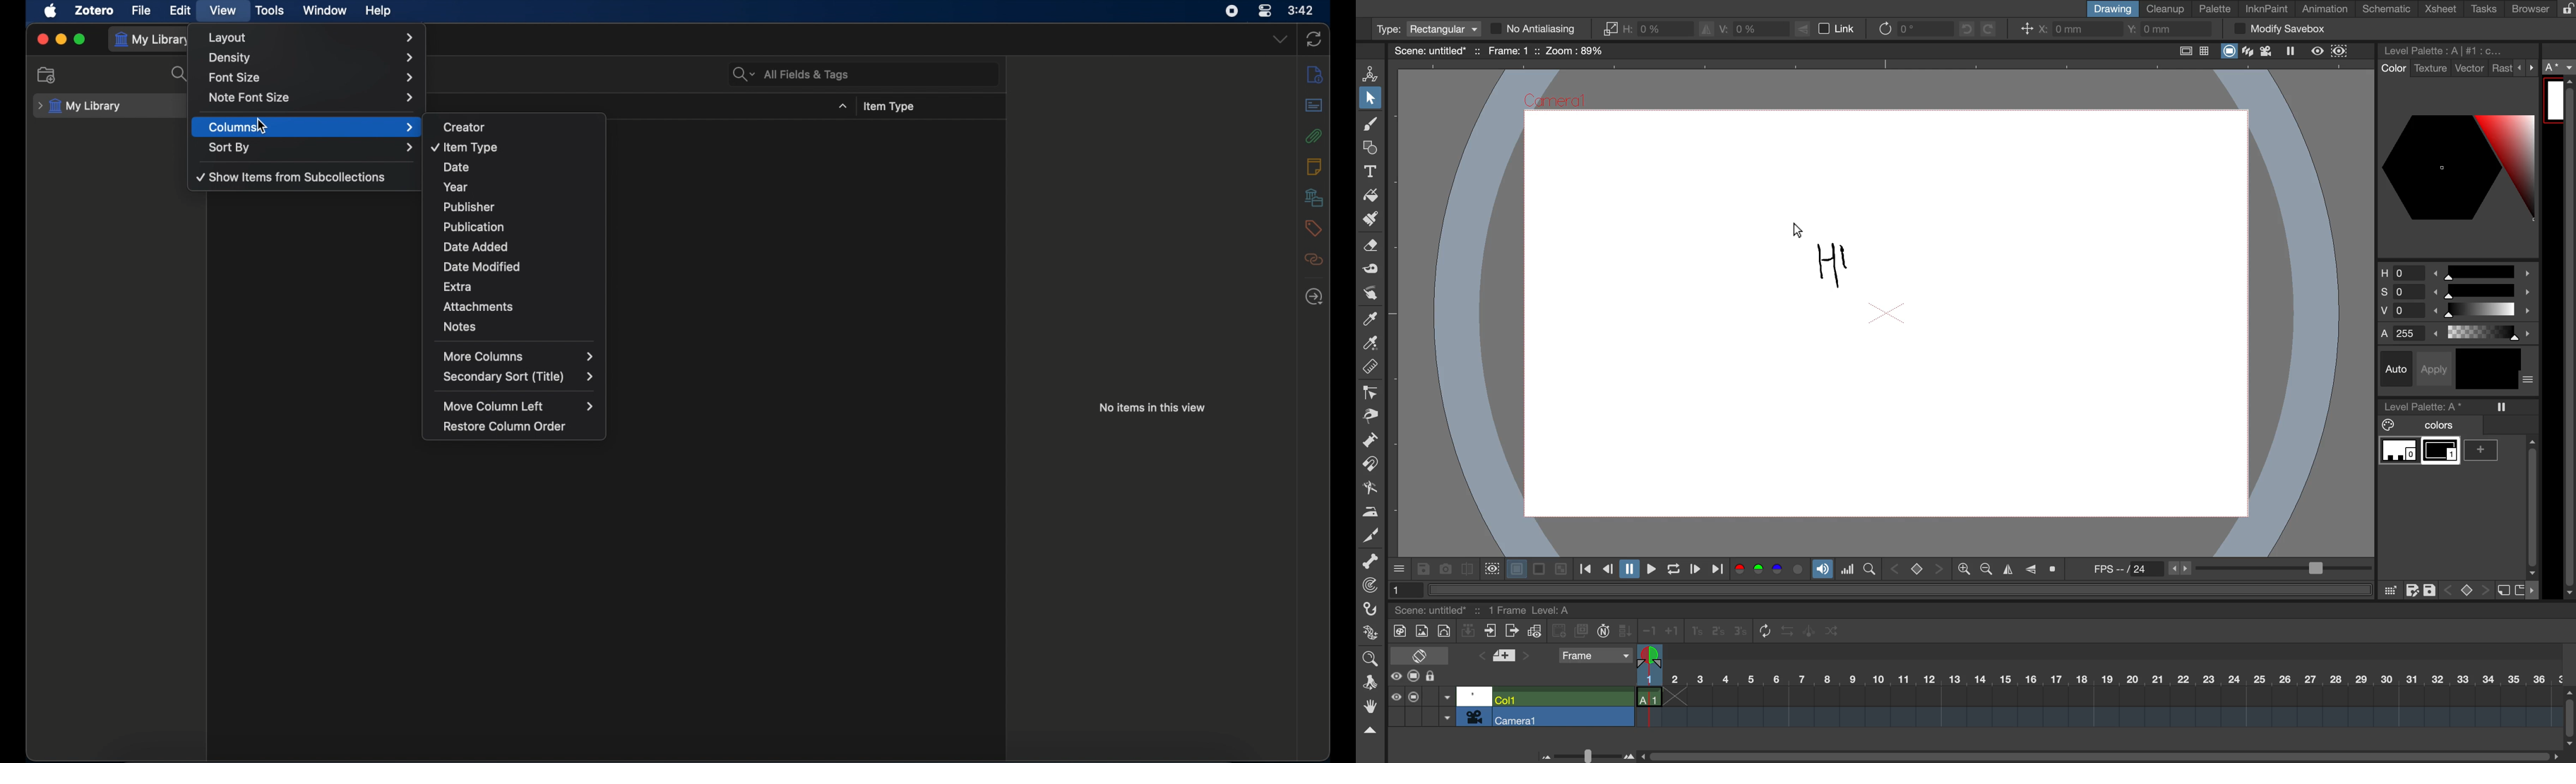 The image size is (2576, 784). I want to click on info, so click(1314, 74).